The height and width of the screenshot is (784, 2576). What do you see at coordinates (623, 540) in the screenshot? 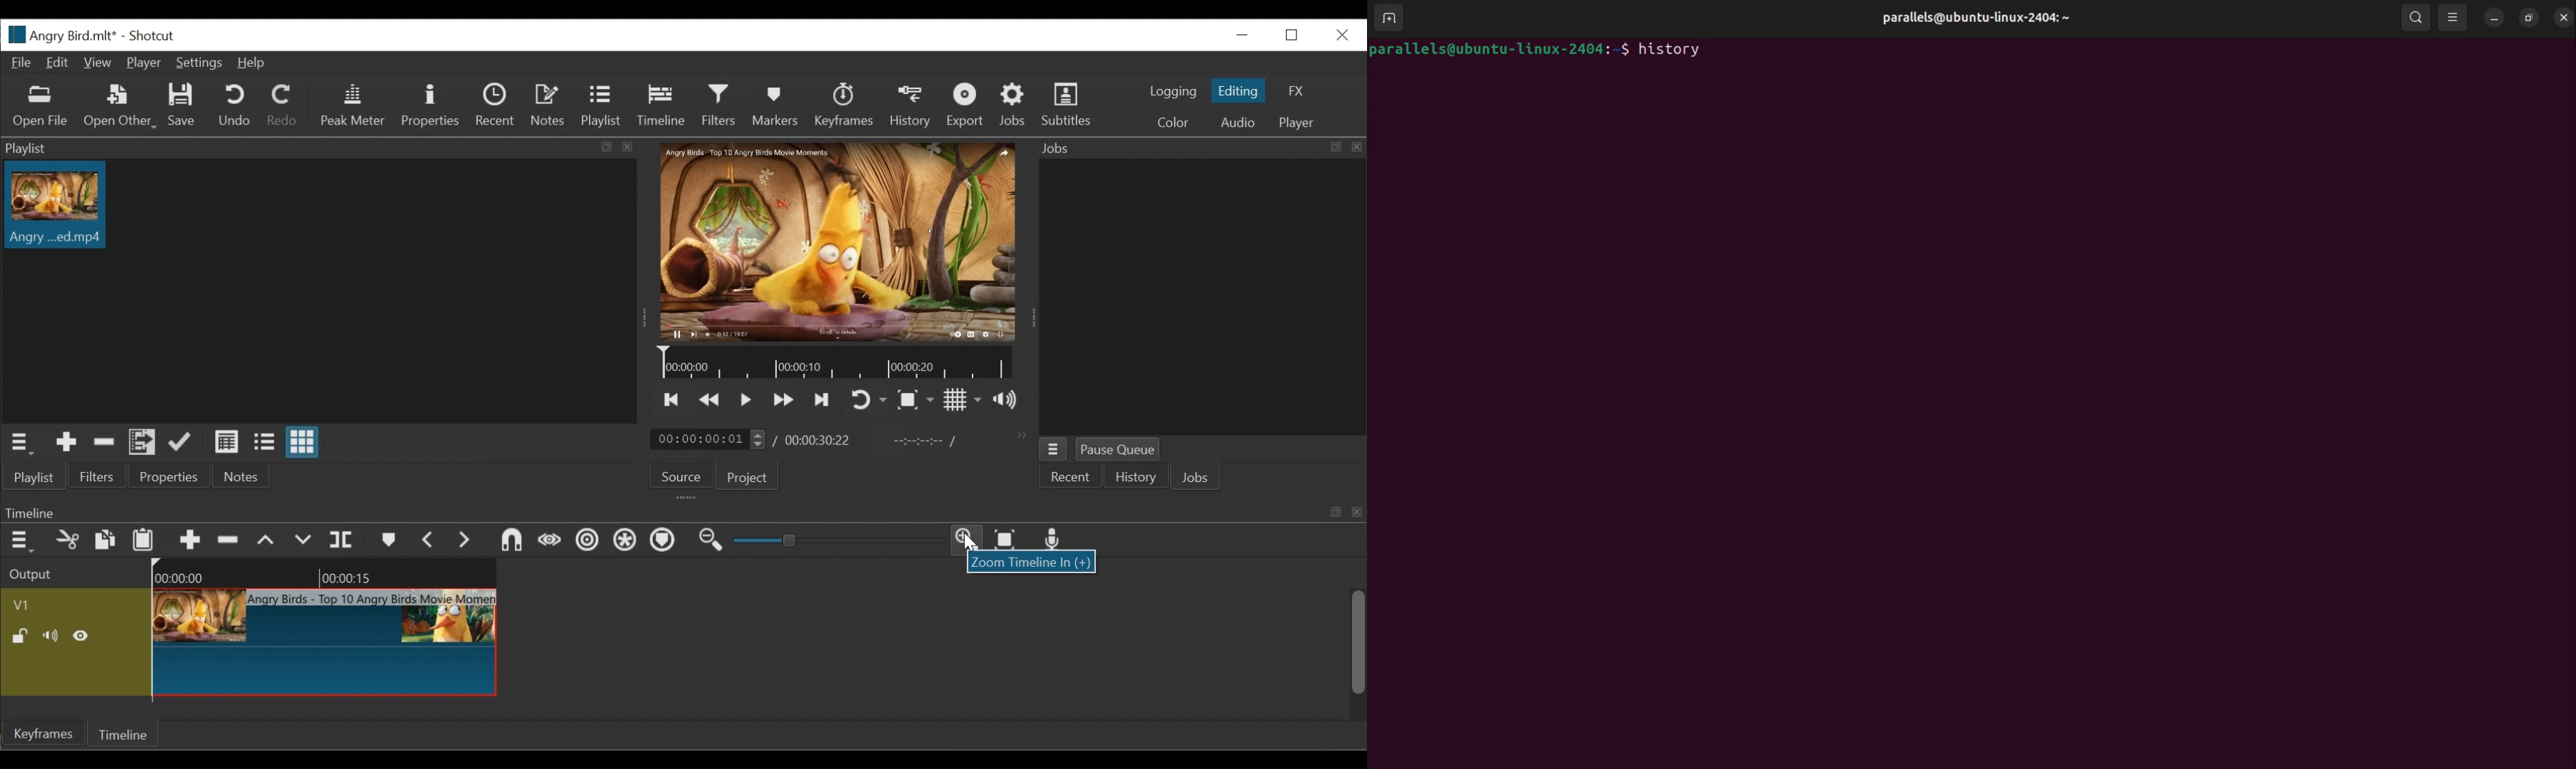
I see `Ripple all tracks` at bounding box center [623, 540].